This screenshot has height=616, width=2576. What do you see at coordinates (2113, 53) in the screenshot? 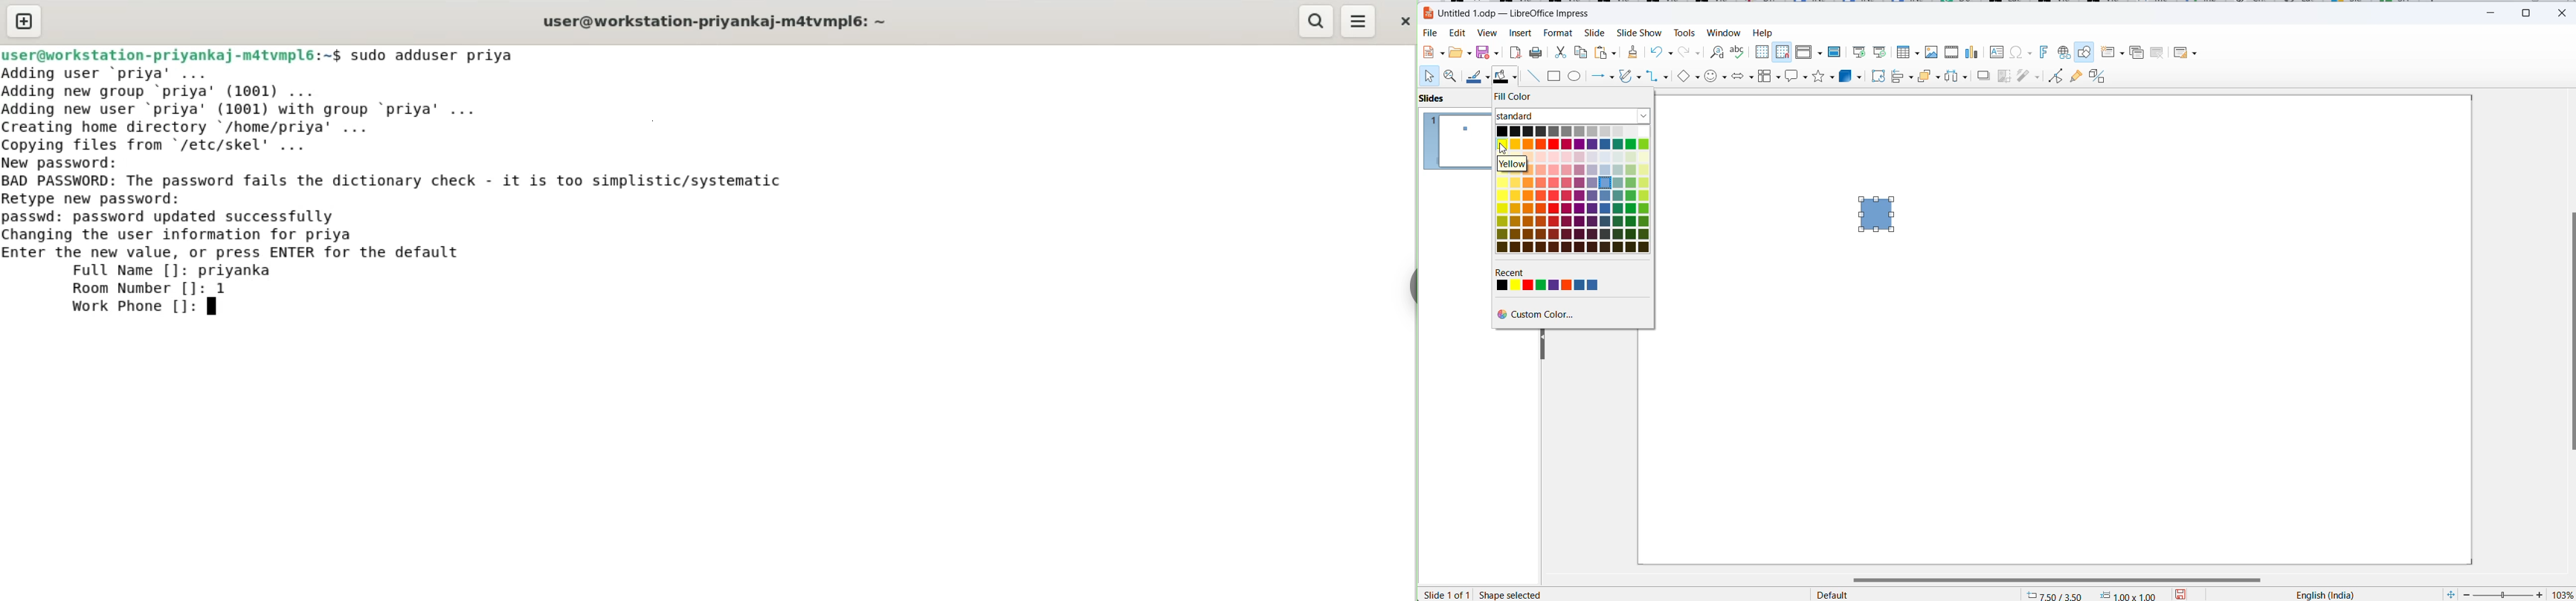
I see `new slide` at bounding box center [2113, 53].